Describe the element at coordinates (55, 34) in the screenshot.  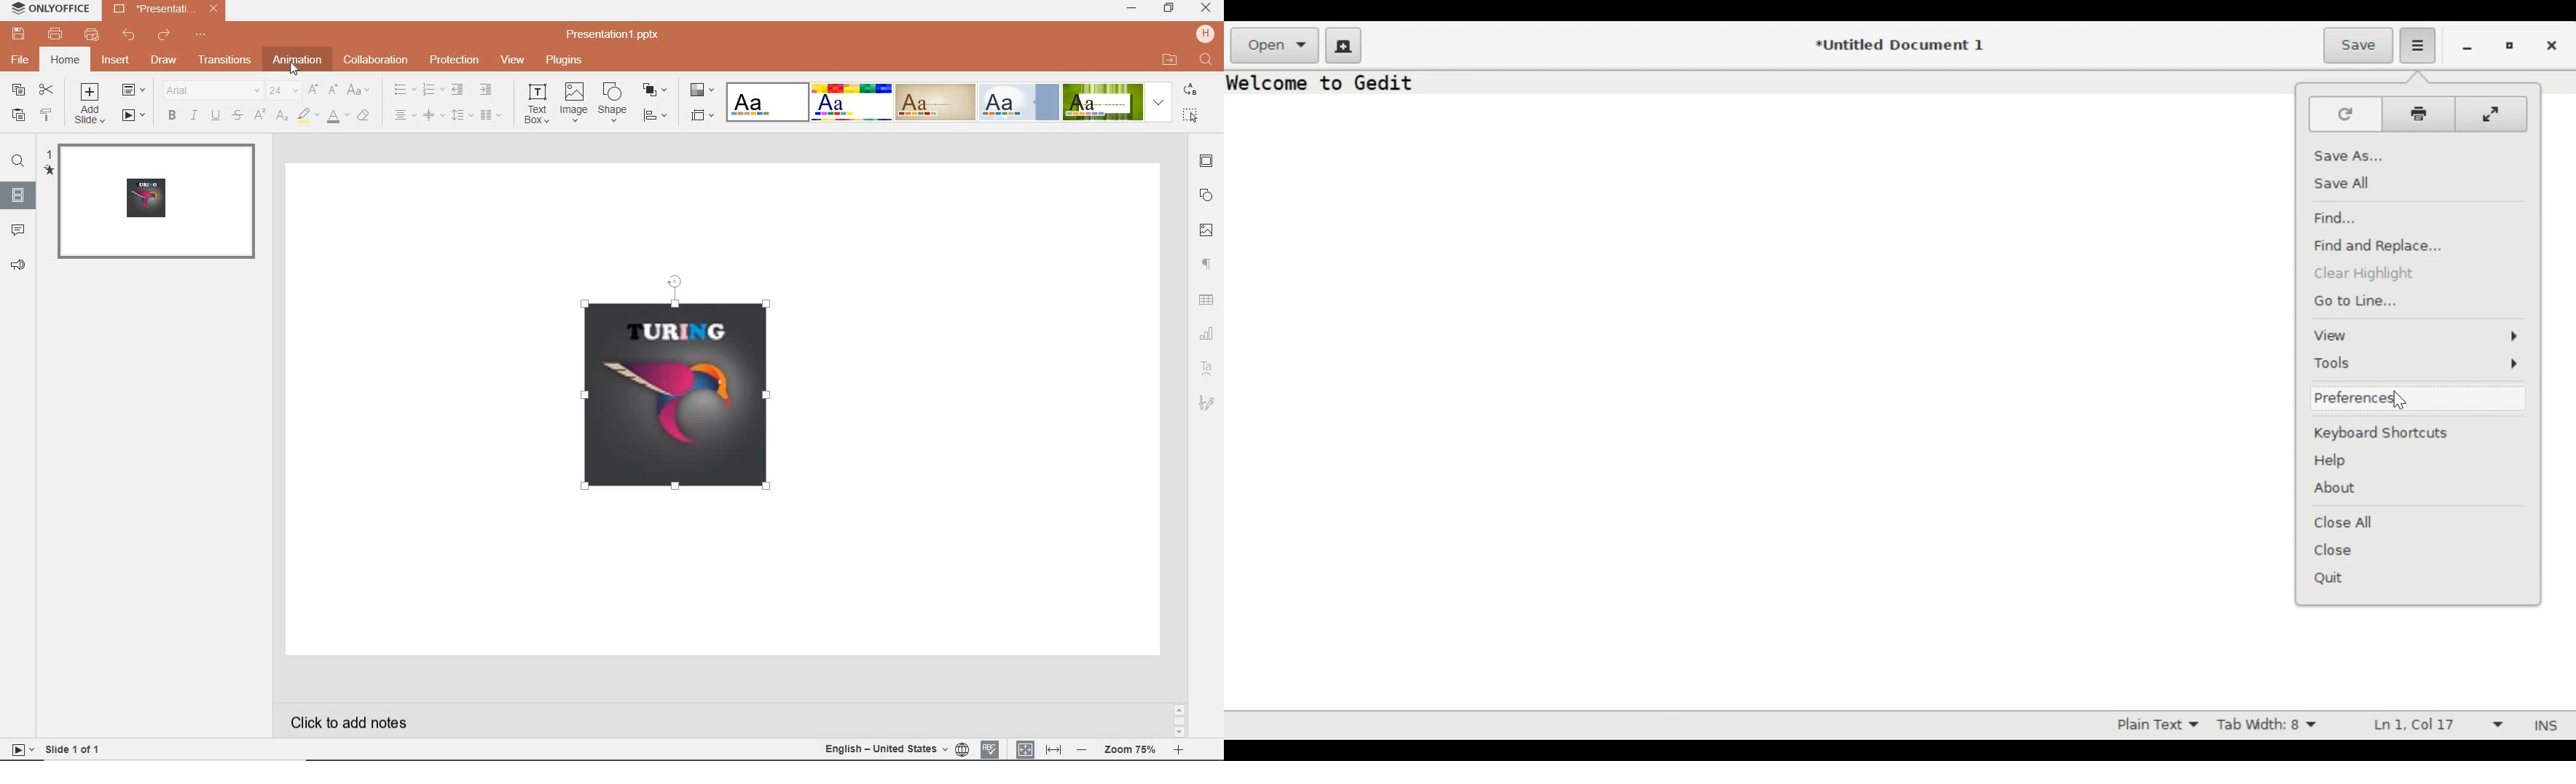
I see `print` at that location.